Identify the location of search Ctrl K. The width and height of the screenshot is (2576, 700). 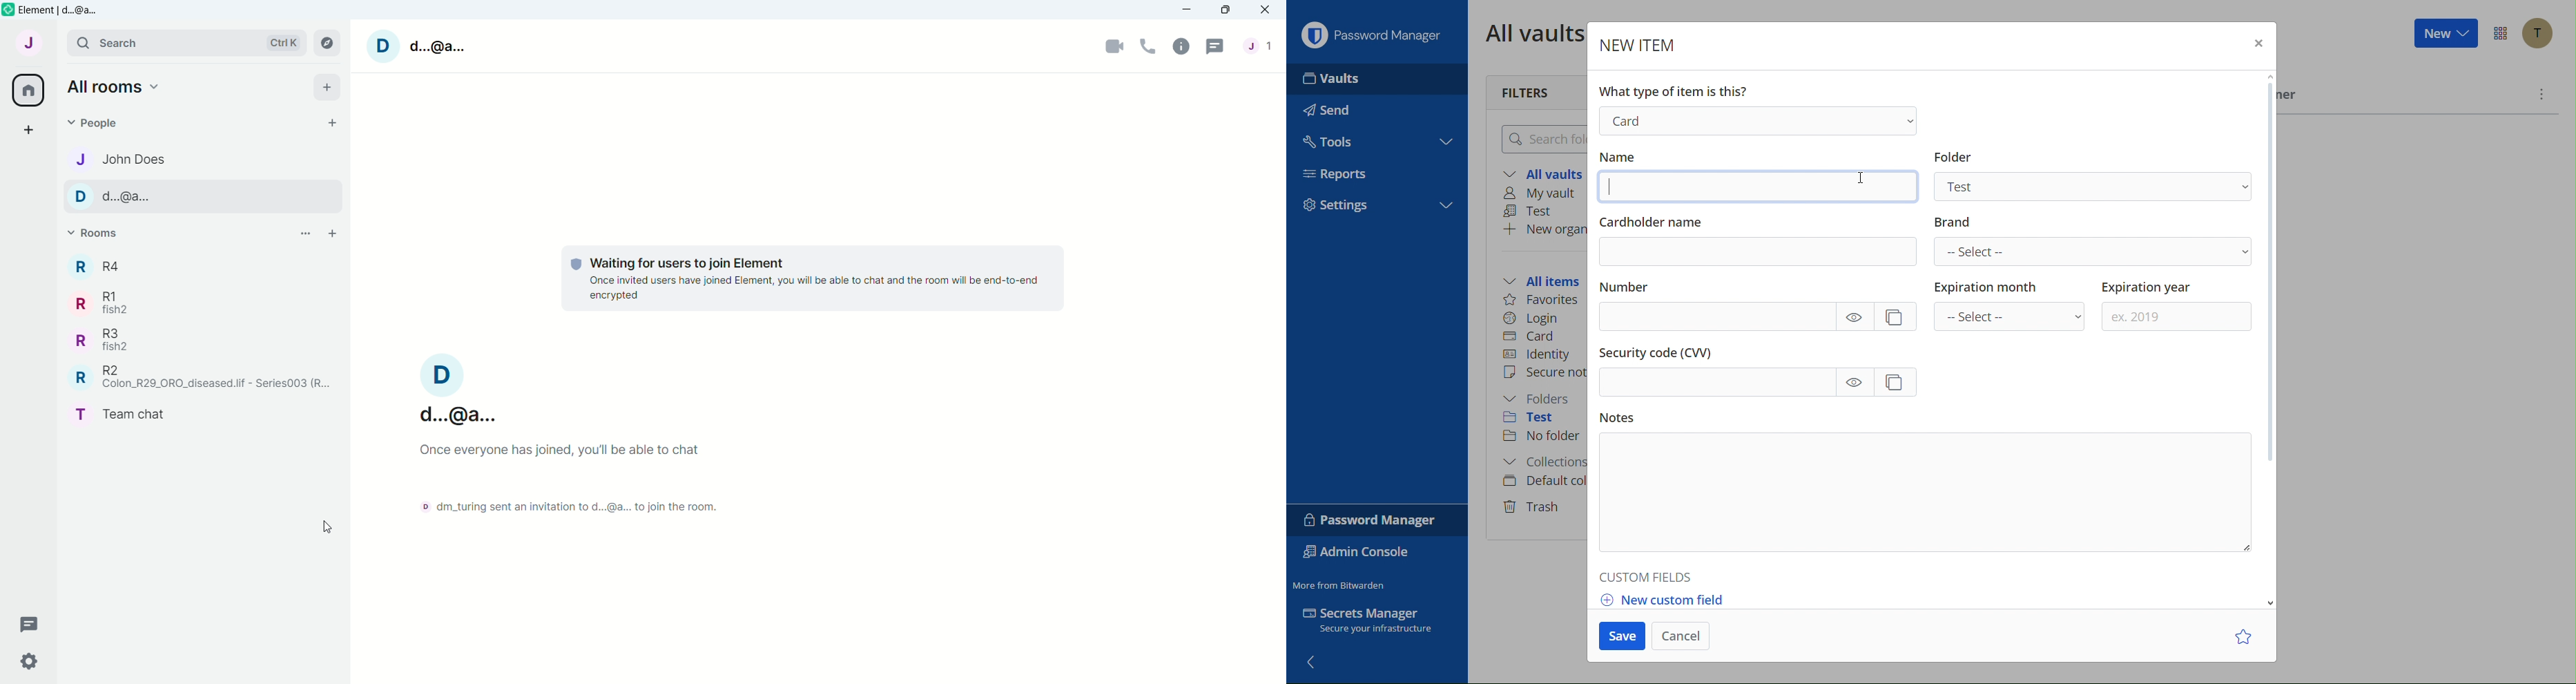
(184, 44).